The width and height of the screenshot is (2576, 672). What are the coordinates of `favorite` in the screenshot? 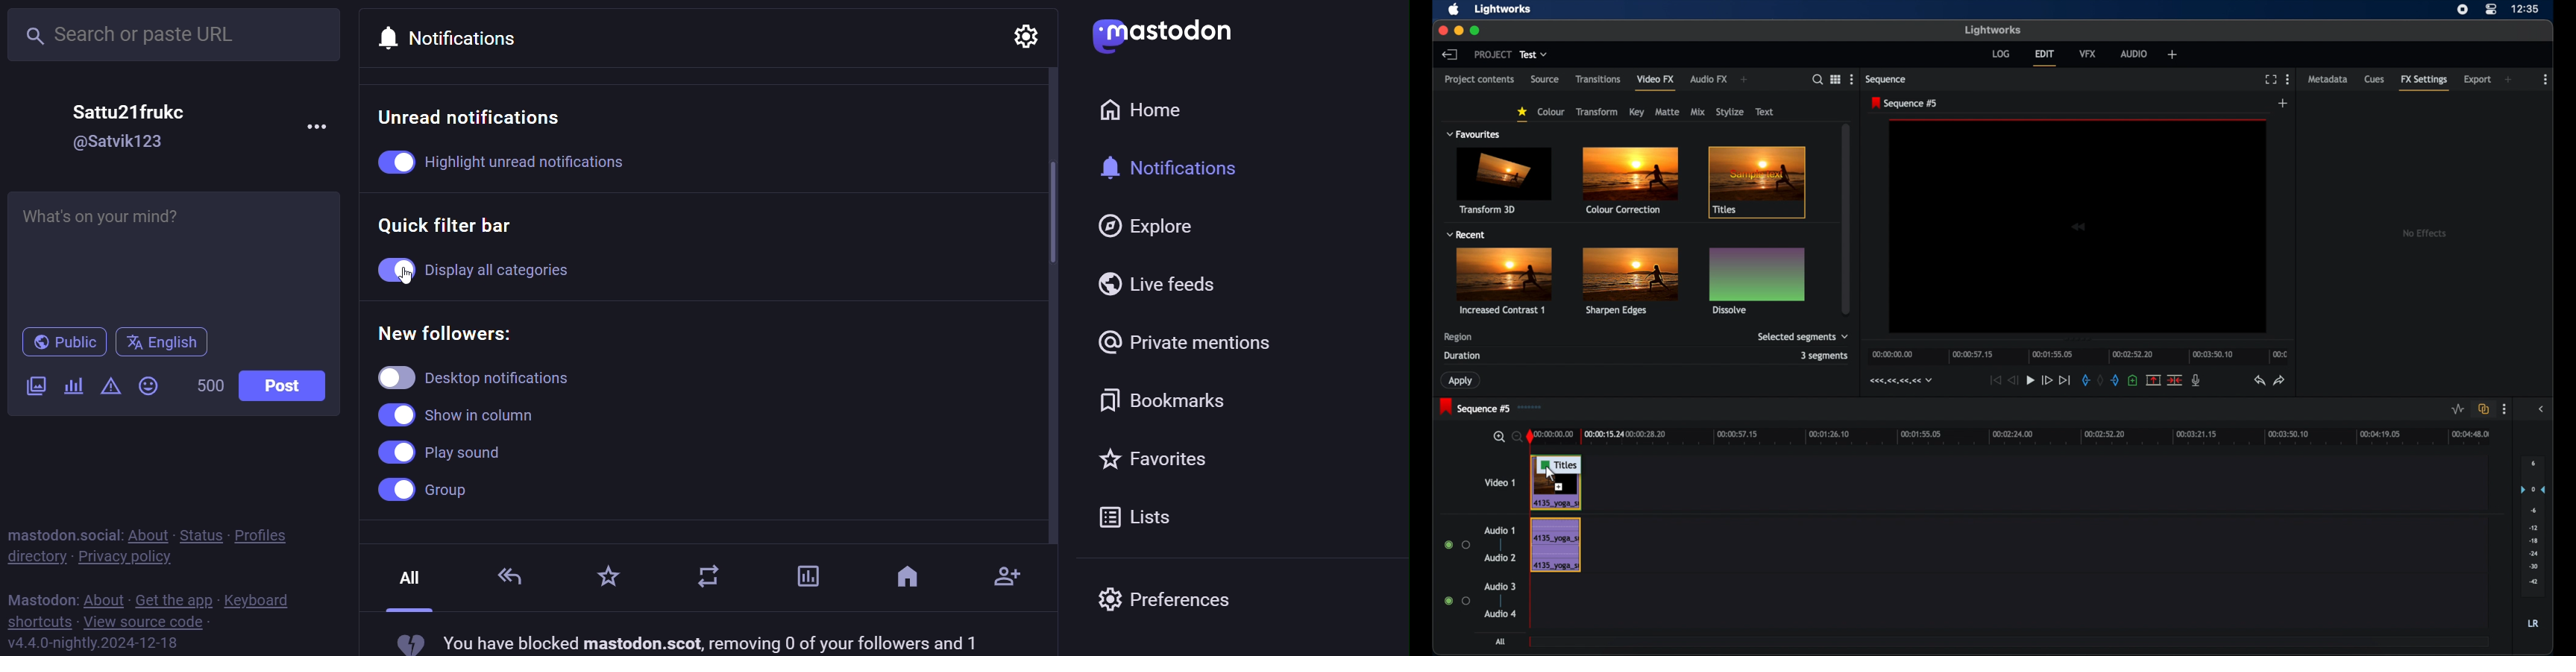 It's located at (607, 578).